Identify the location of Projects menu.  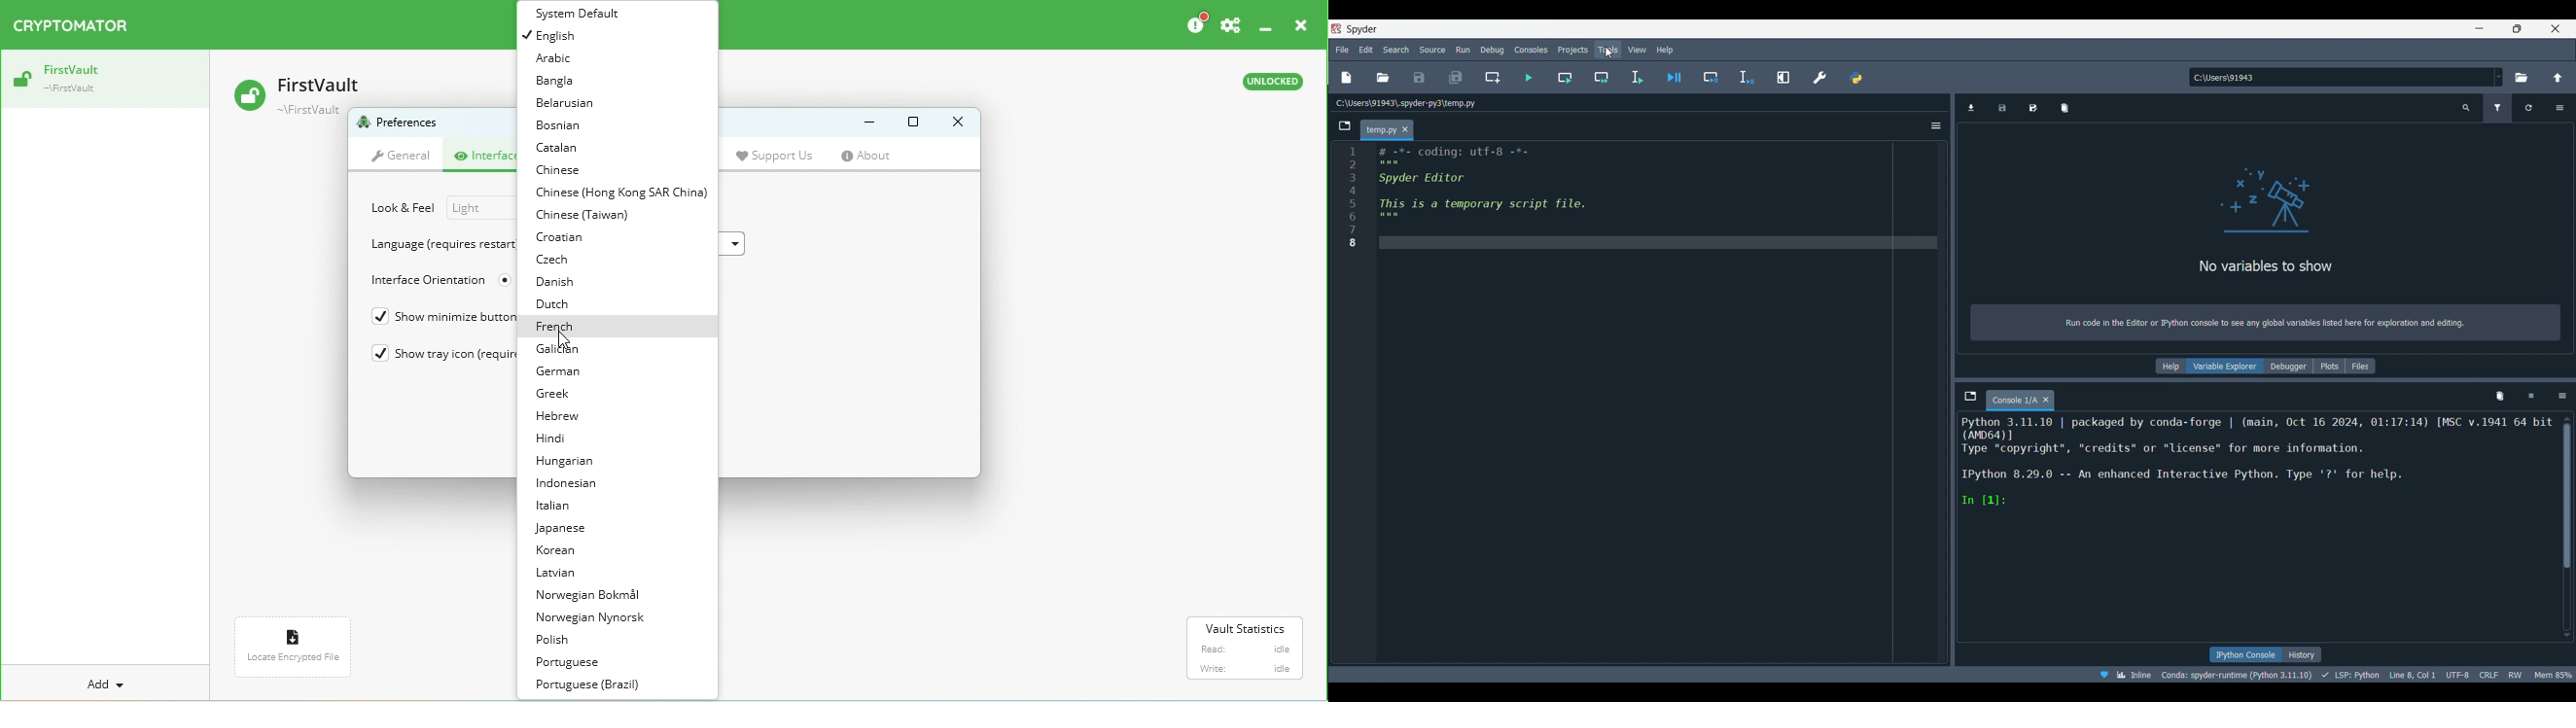
(1572, 49).